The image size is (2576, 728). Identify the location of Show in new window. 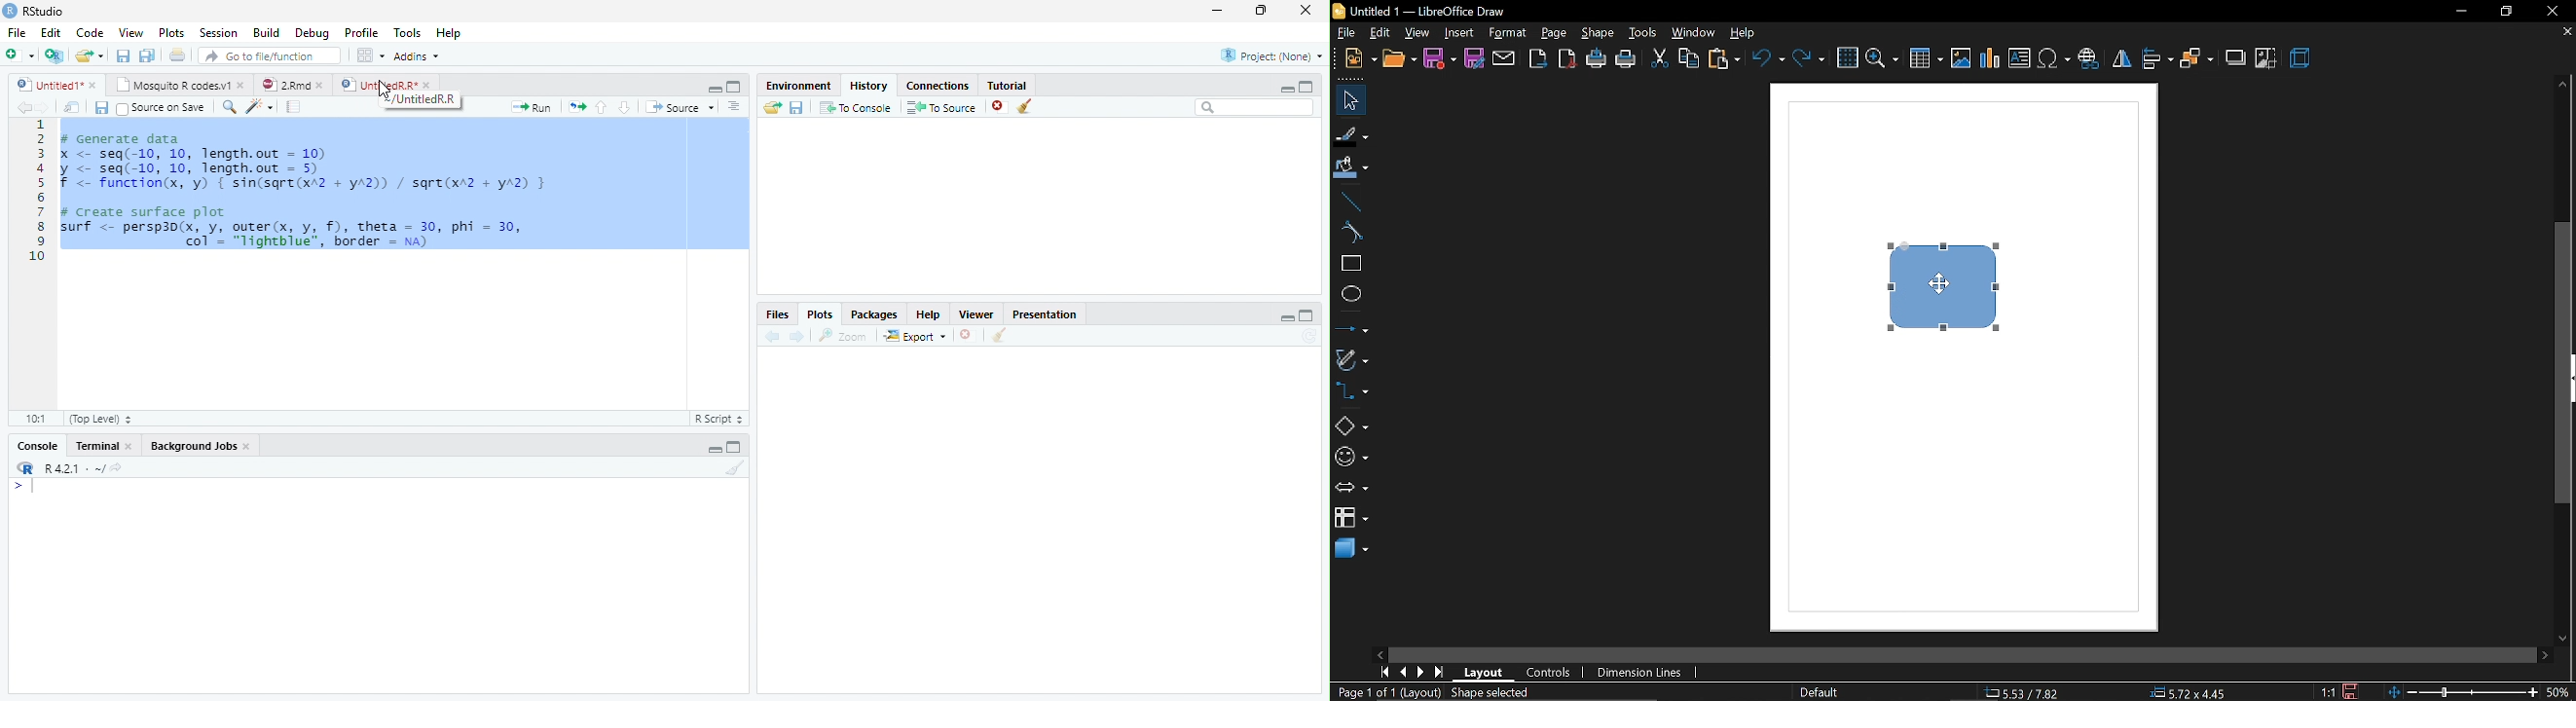
(71, 107).